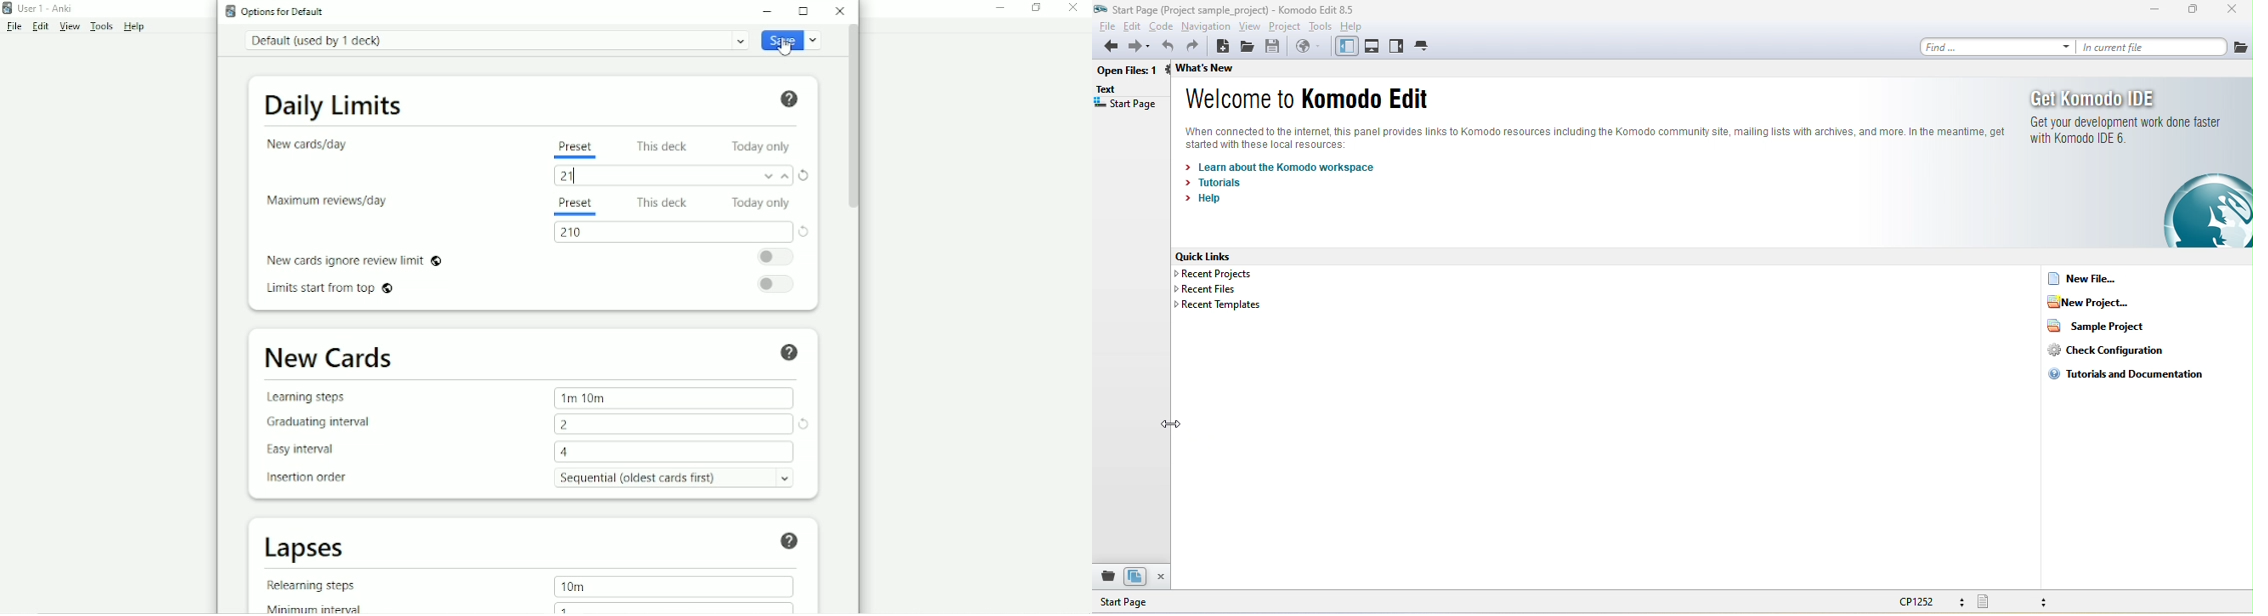 The height and width of the screenshot is (616, 2268). Describe the element at coordinates (564, 608) in the screenshot. I see `1` at that location.